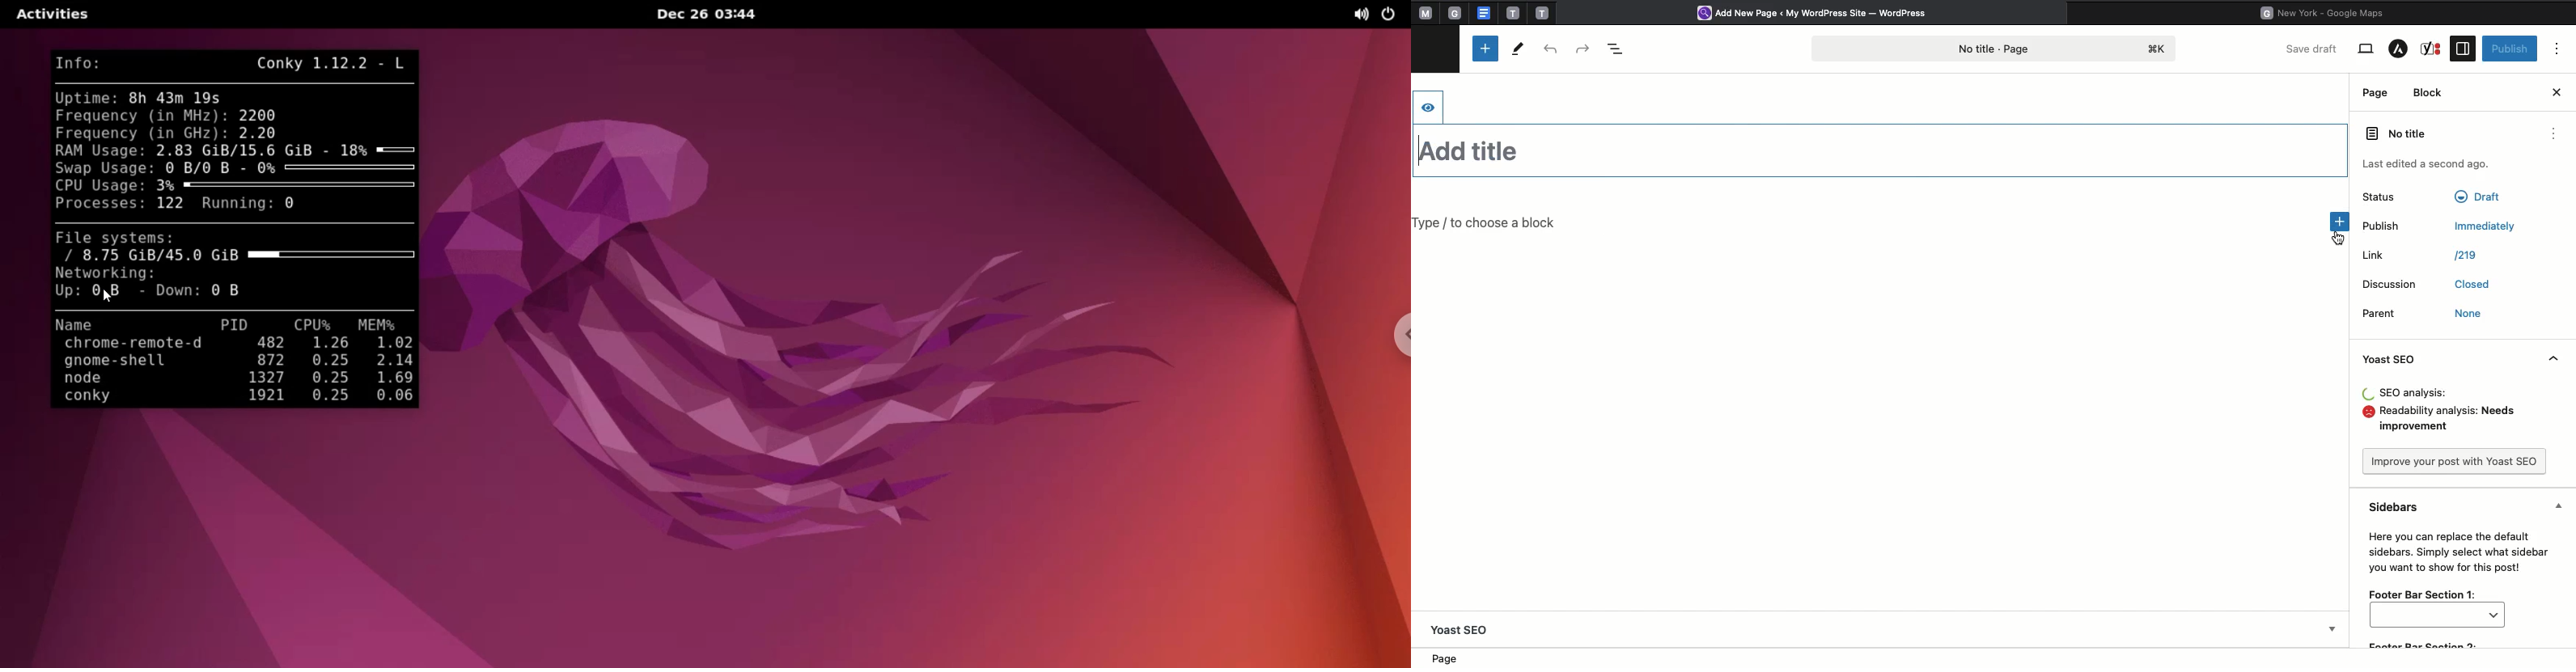 Image resolution: width=2576 pixels, height=672 pixels. I want to click on tab, so click(1544, 12).